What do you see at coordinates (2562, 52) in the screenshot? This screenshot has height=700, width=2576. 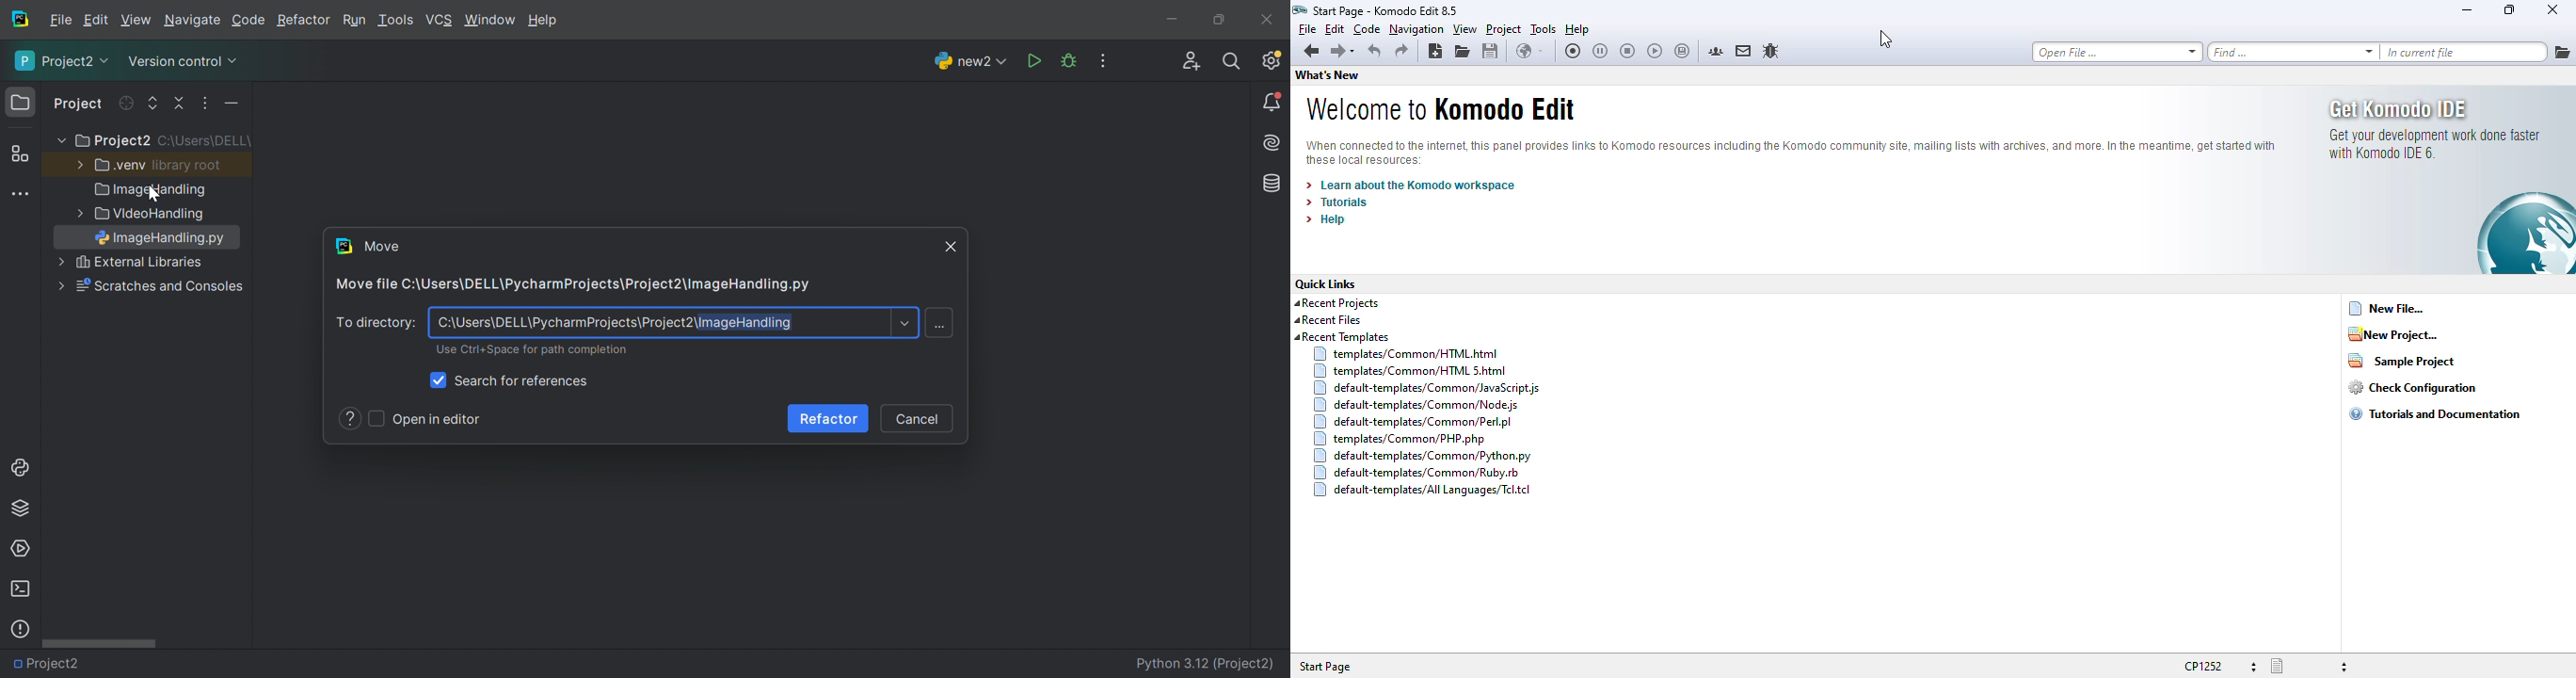 I see `browse for directories to add to search list` at bounding box center [2562, 52].